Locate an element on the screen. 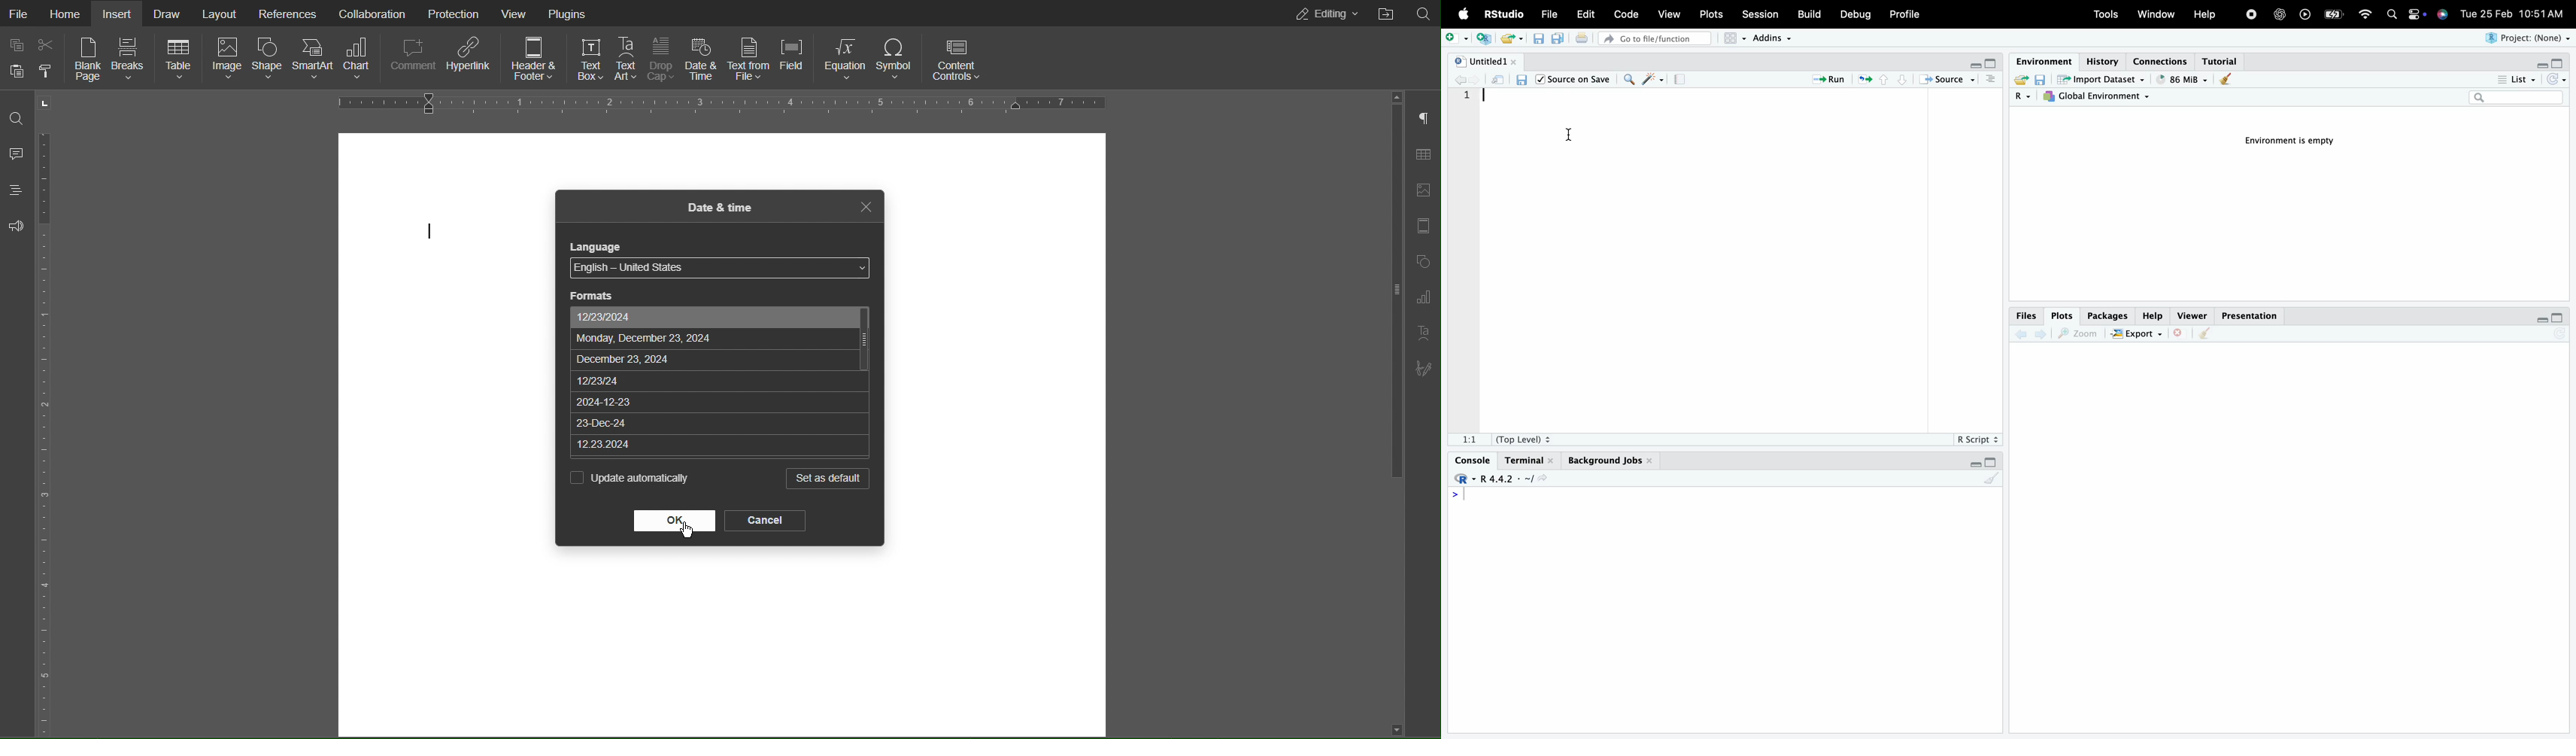 The height and width of the screenshot is (756, 2576). R is located at coordinates (2016, 98).